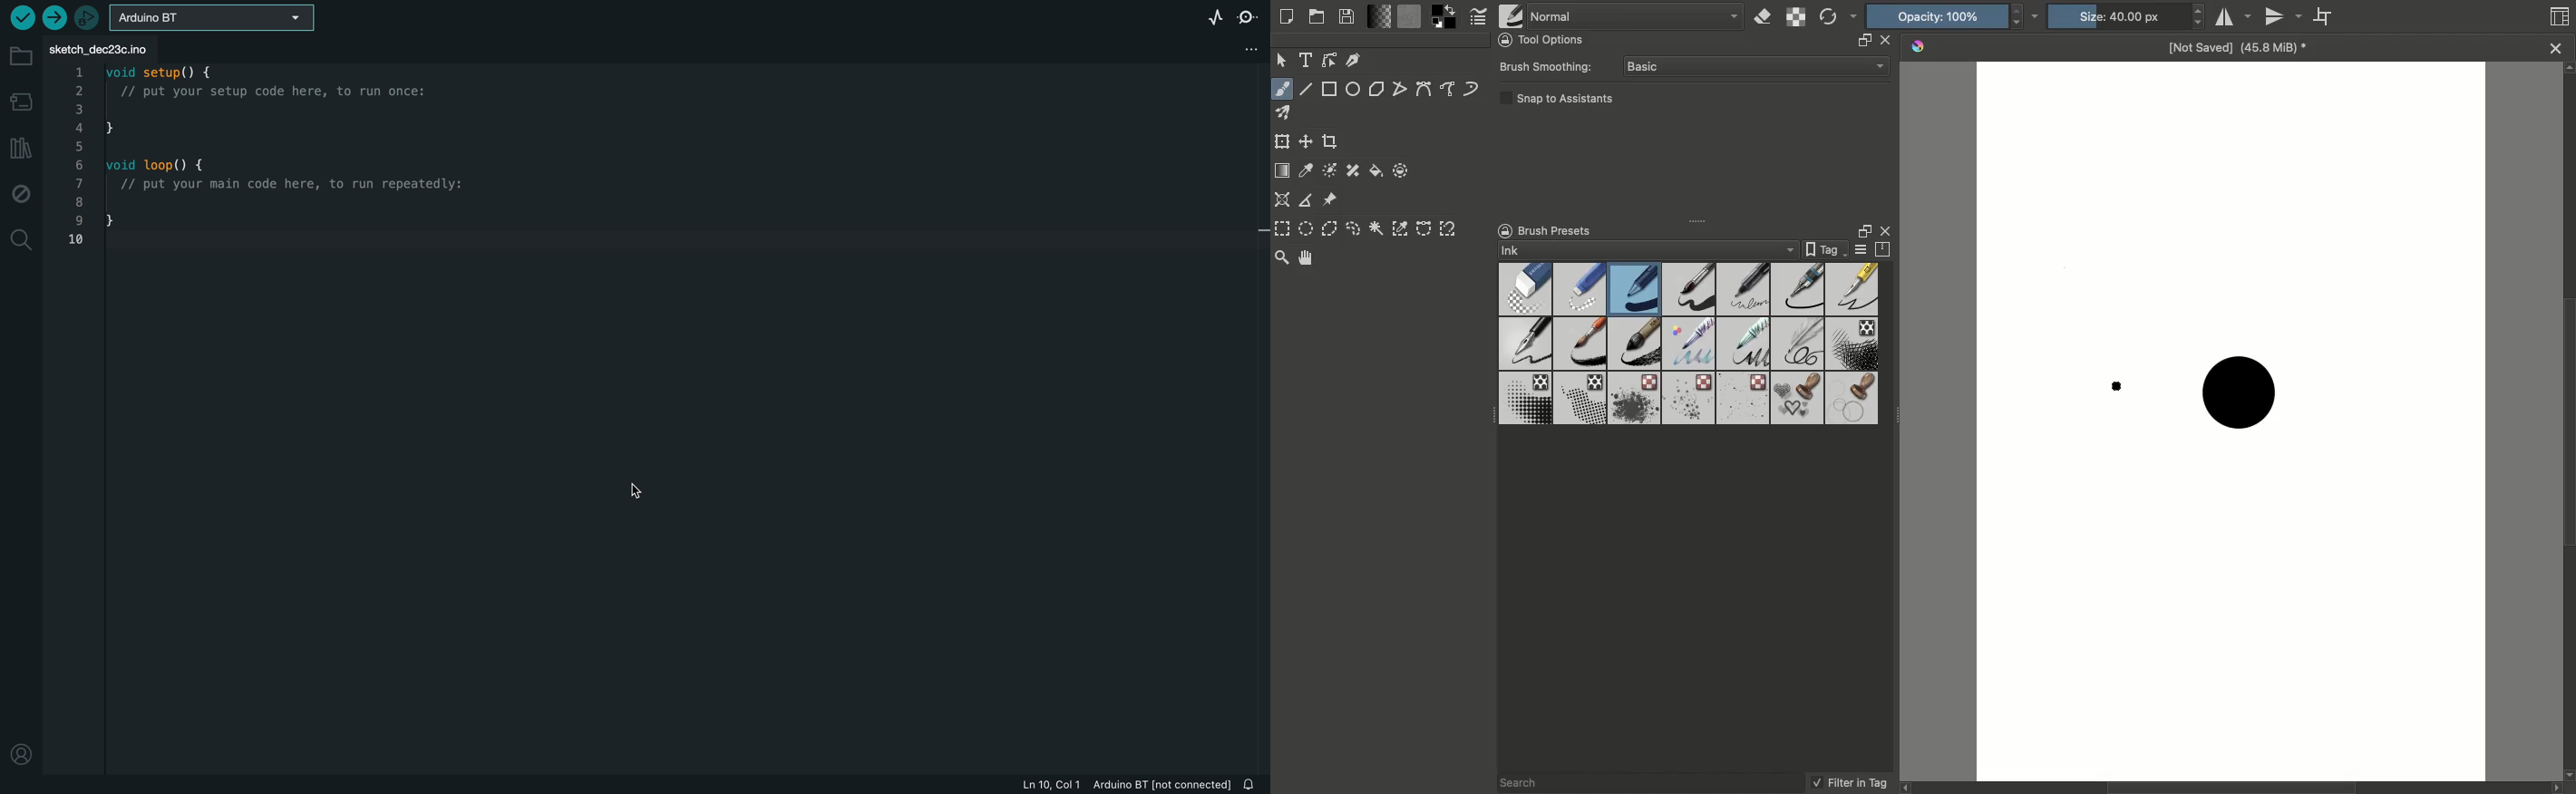 Image resolution: width=2576 pixels, height=812 pixels. What do you see at coordinates (1307, 170) in the screenshot?
I see `Sample a color` at bounding box center [1307, 170].